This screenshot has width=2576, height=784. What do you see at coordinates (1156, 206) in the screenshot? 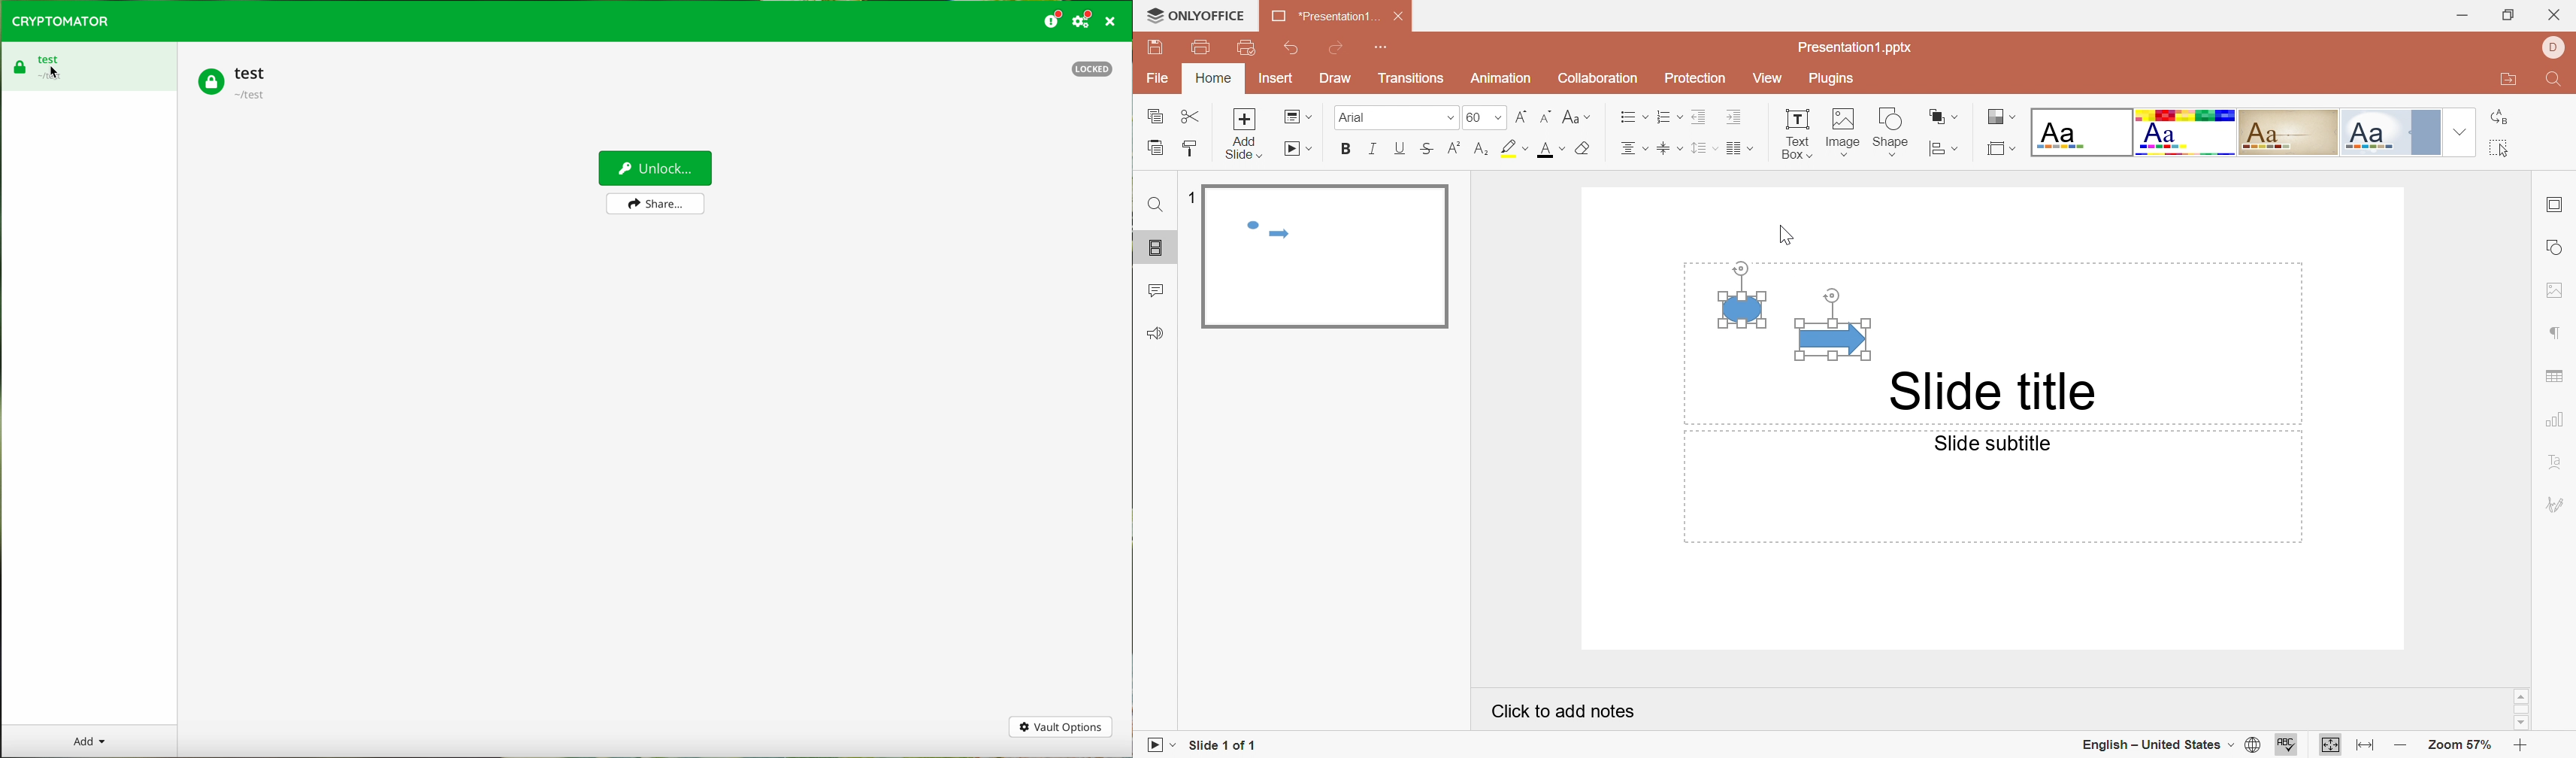
I see `Find` at bounding box center [1156, 206].